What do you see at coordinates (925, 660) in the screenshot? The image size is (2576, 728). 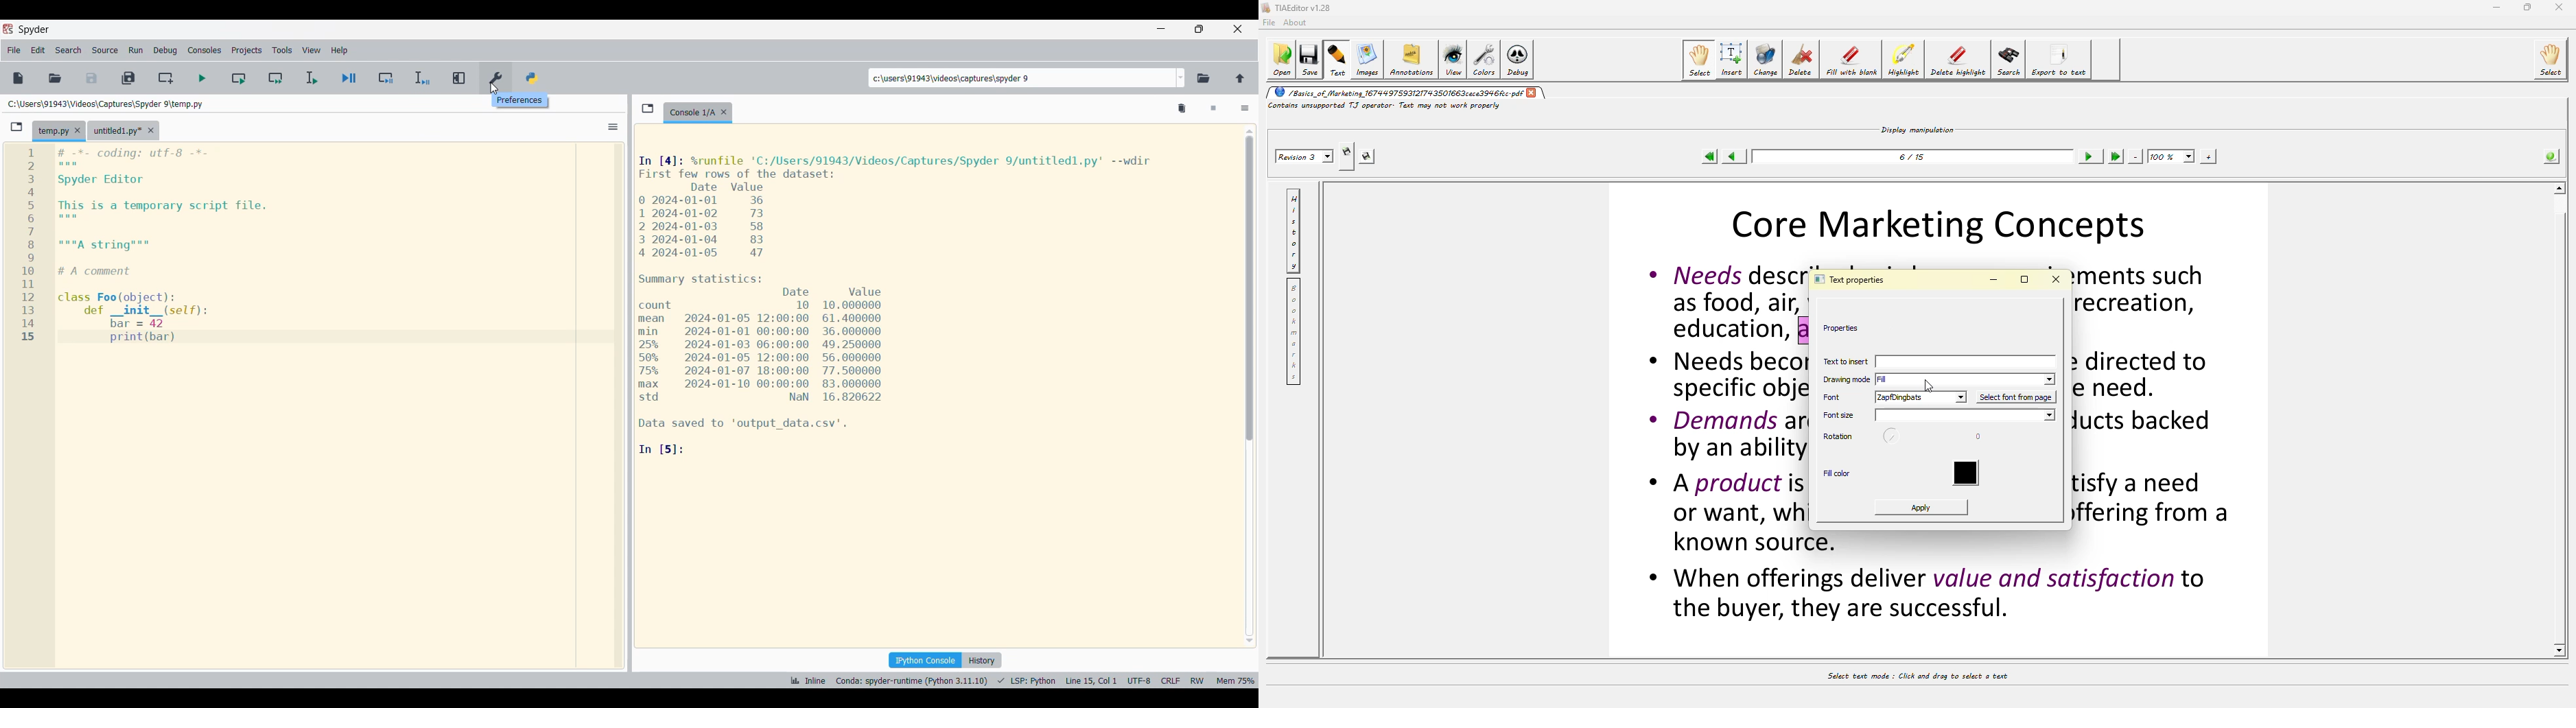 I see `IPython console` at bounding box center [925, 660].